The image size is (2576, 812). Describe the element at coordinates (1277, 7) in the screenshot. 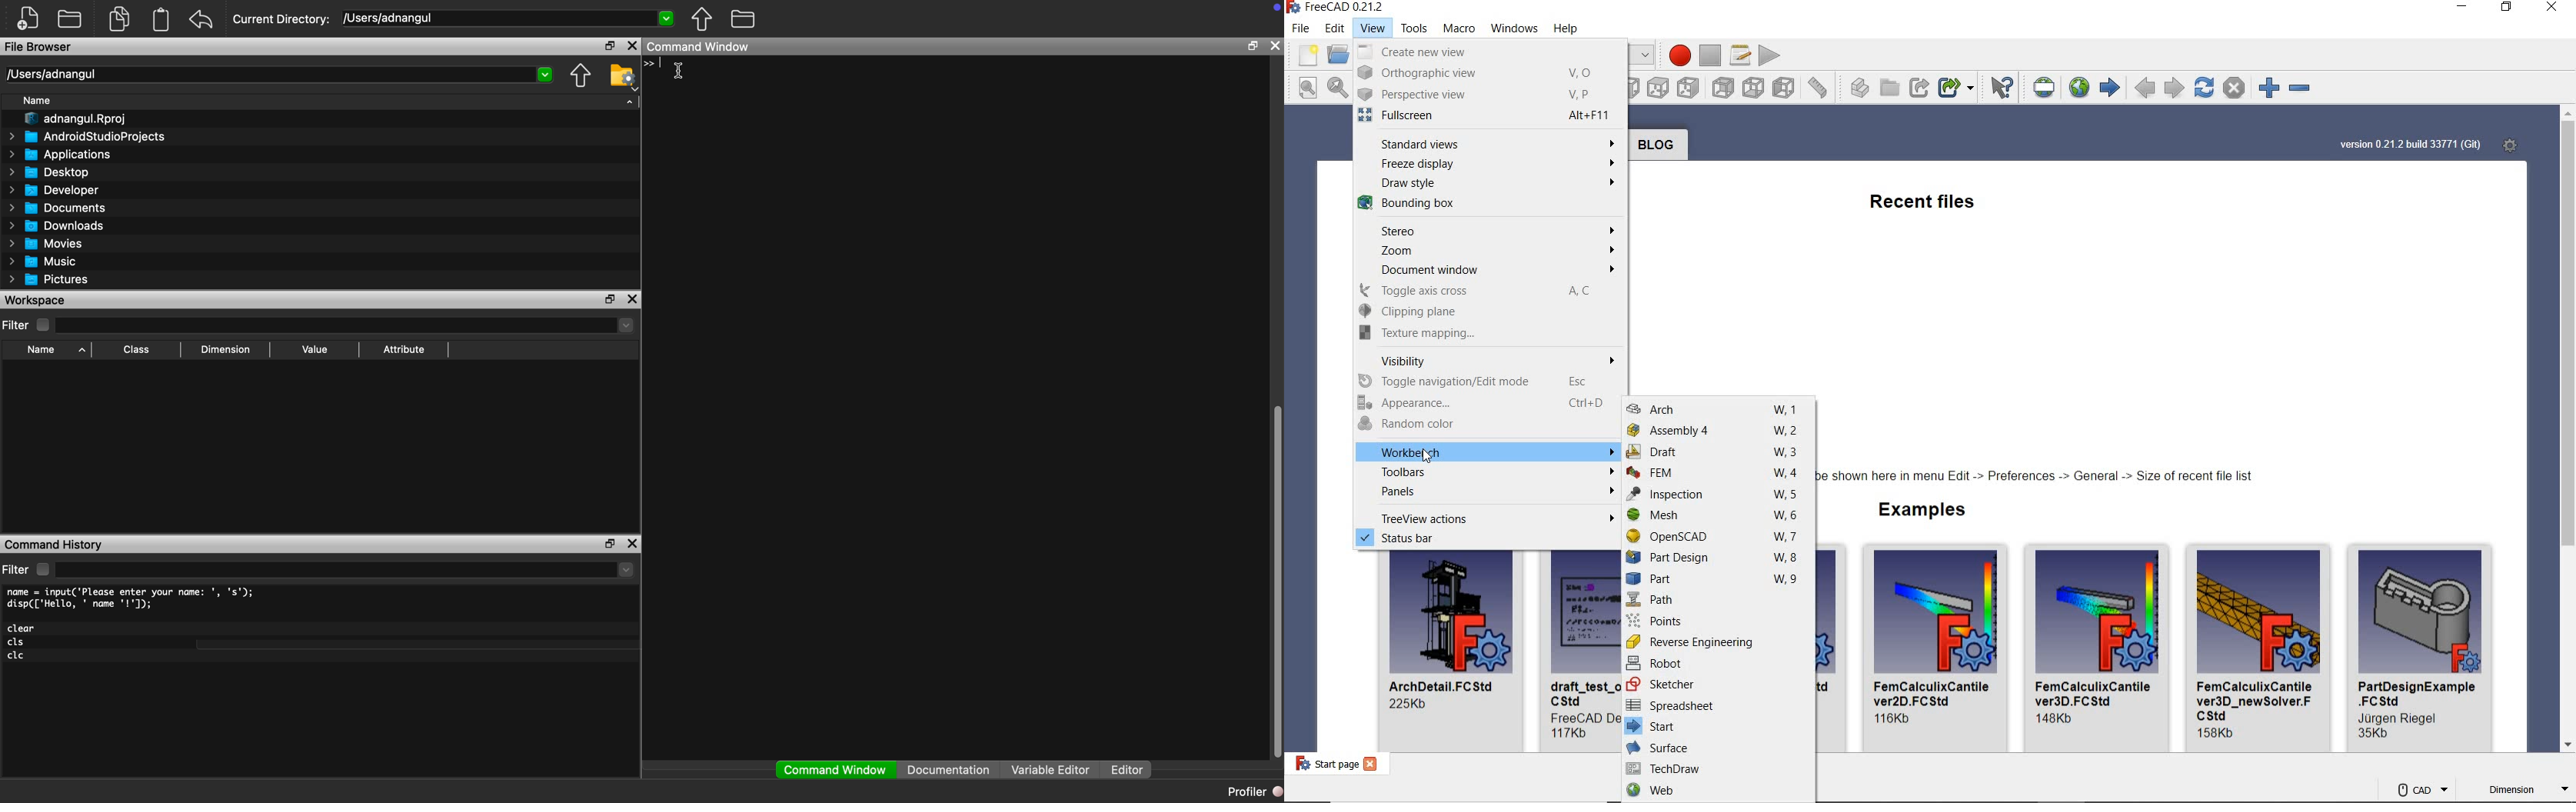

I see `icon` at that location.